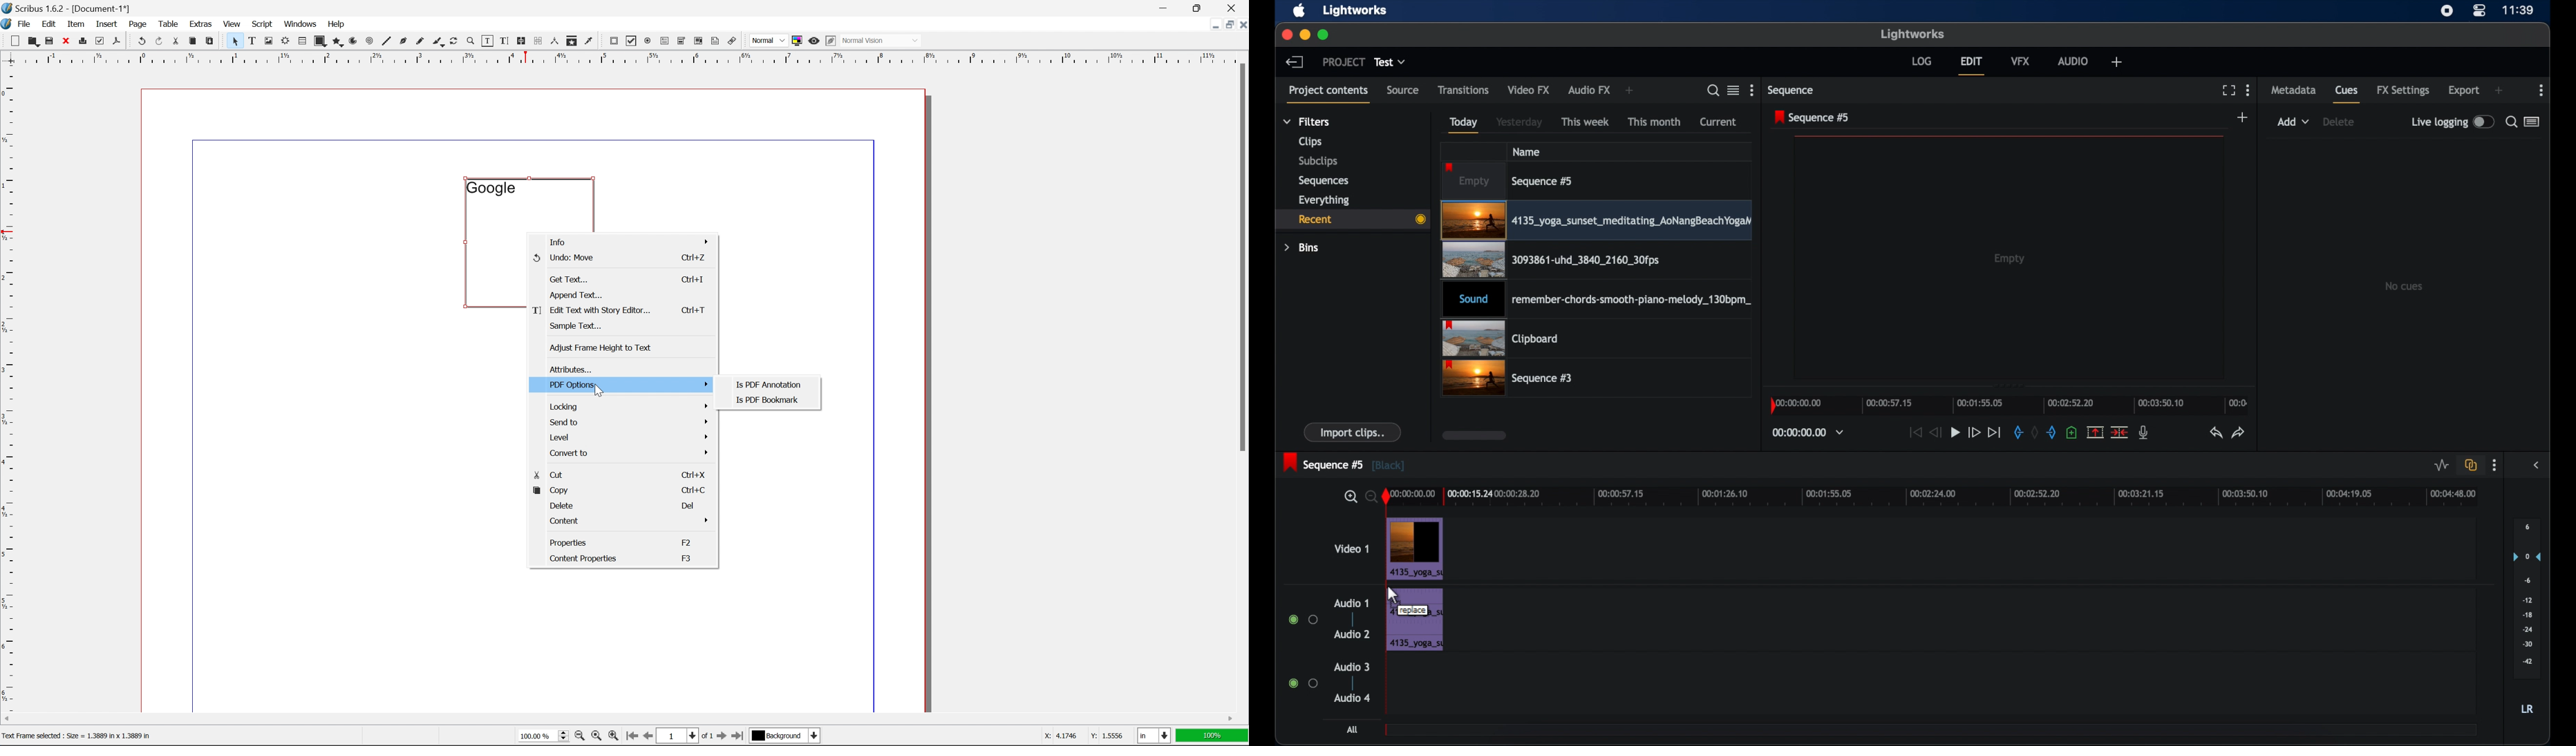 This screenshot has width=2576, height=756. I want to click on google, so click(490, 188).